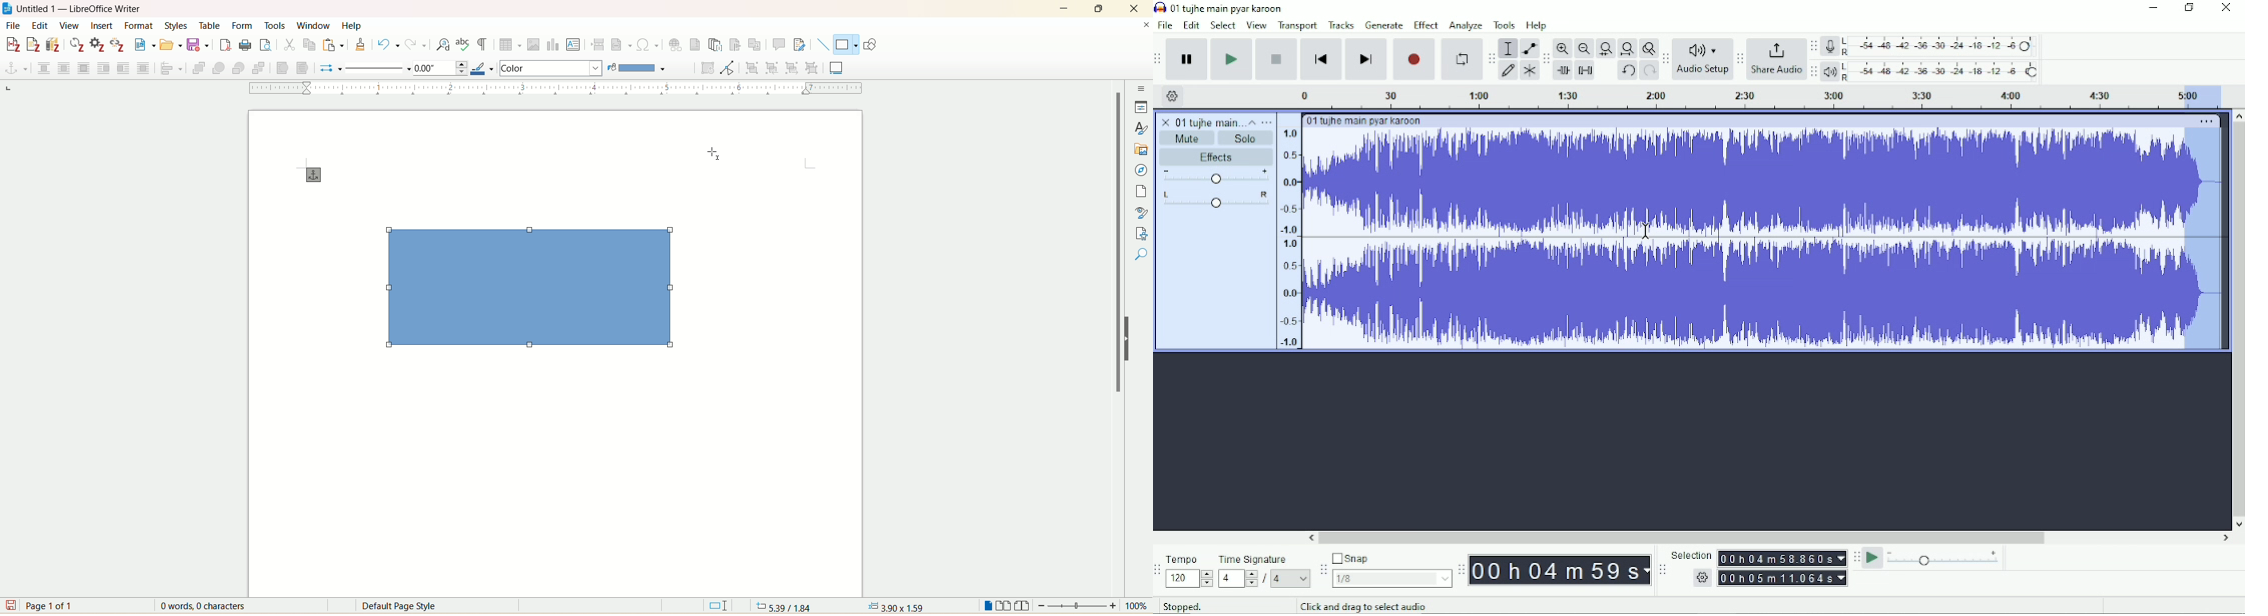 The width and height of the screenshot is (2268, 616). What do you see at coordinates (54, 44) in the screenshot?
I see `add bibliography` at bounding box center [54, 44].